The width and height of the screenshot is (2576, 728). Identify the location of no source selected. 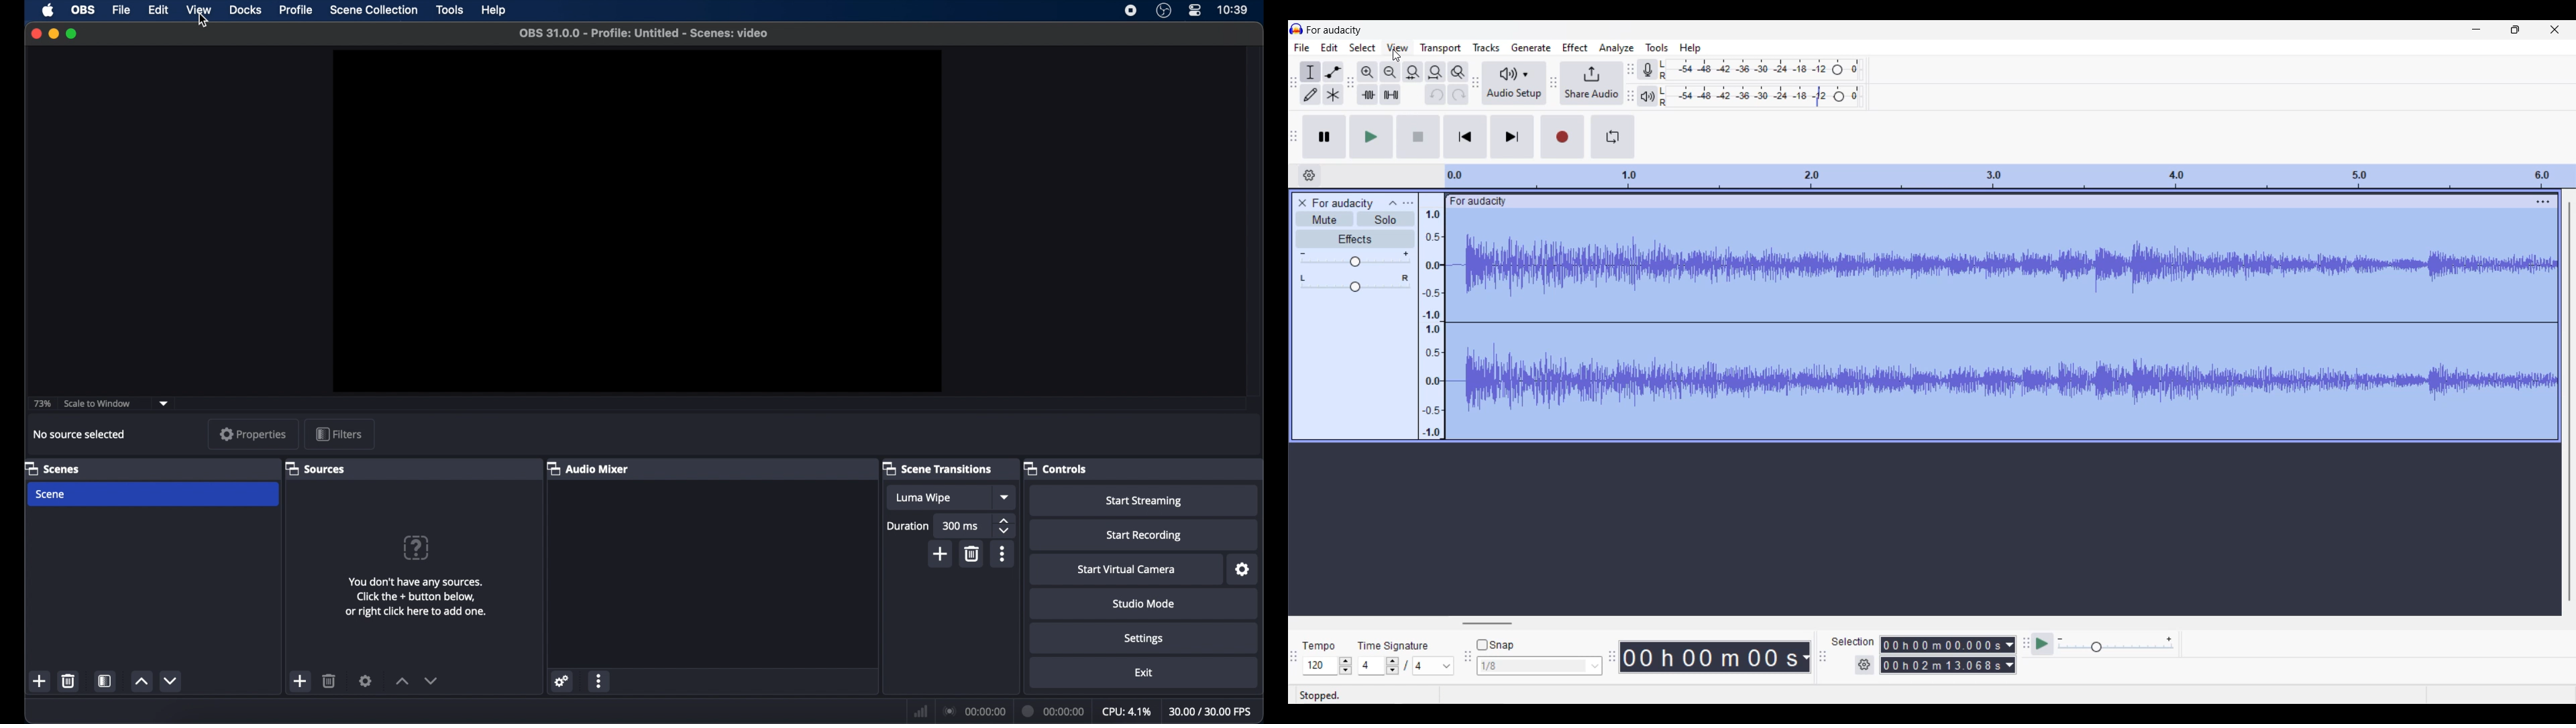
(79, 434).